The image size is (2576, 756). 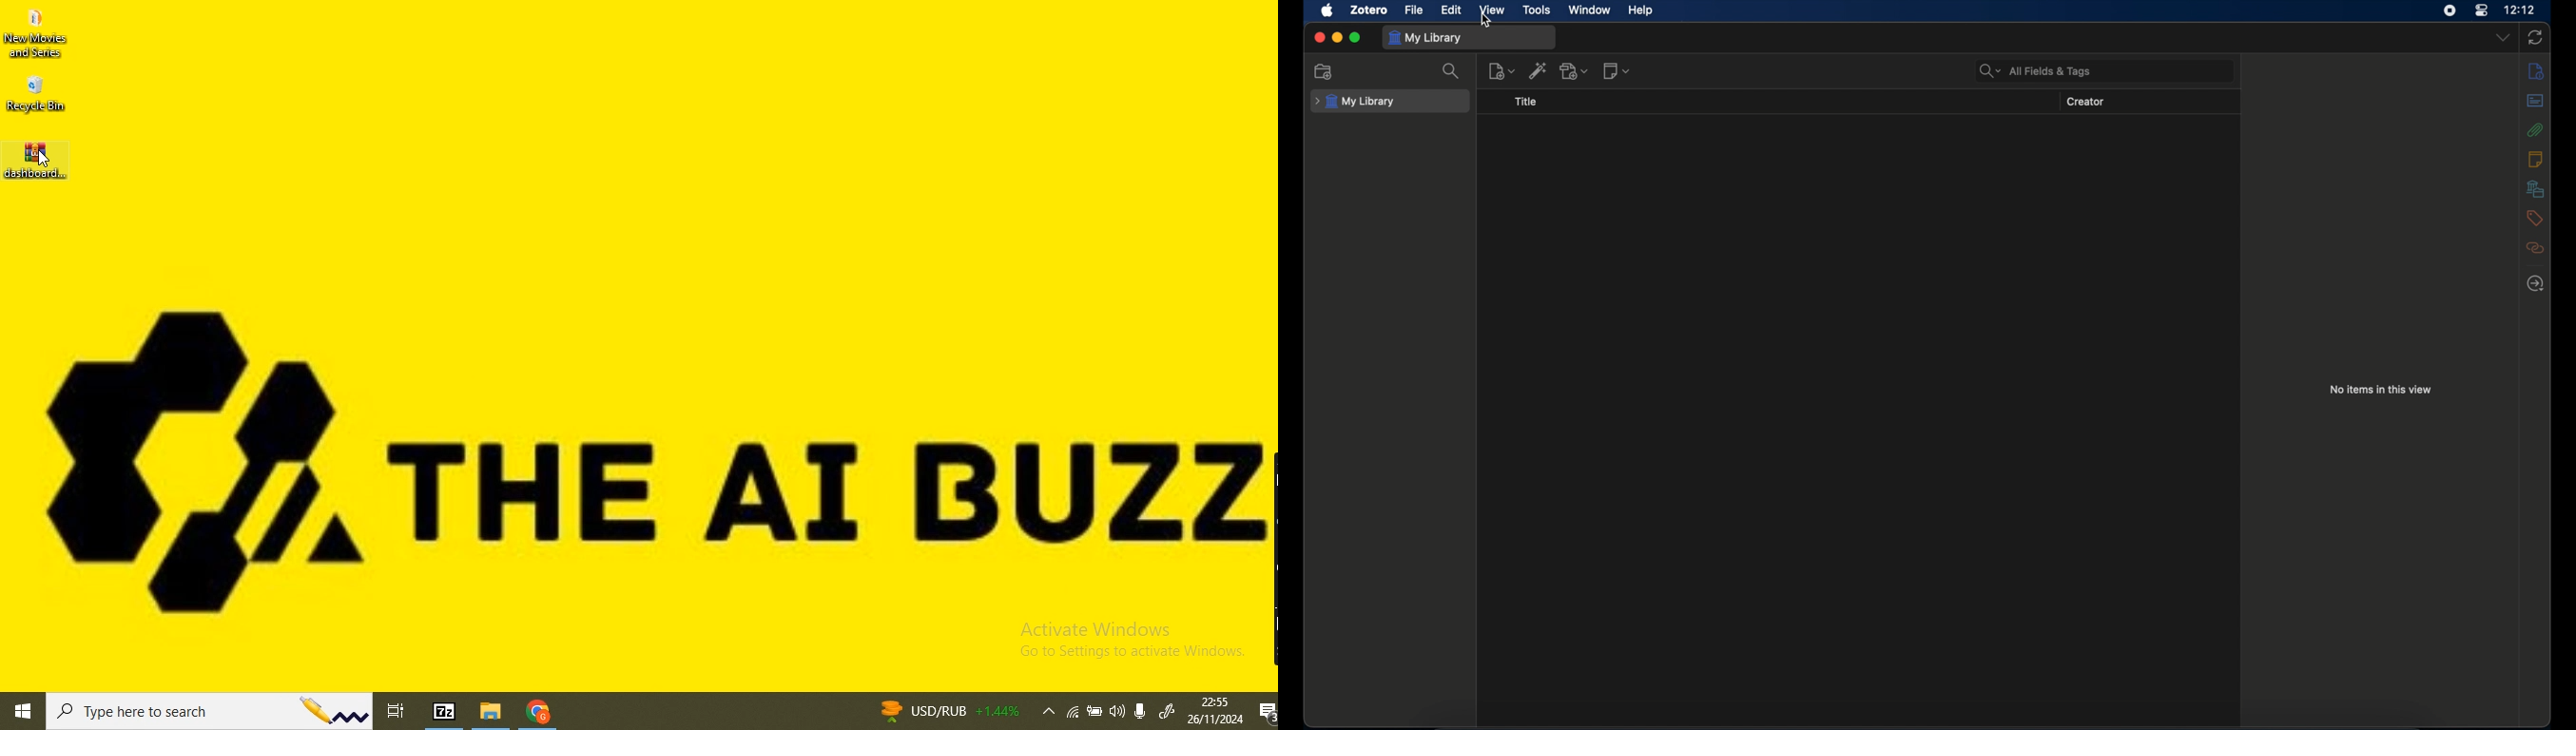 I want to click on info, so click(x=2536, y=72).